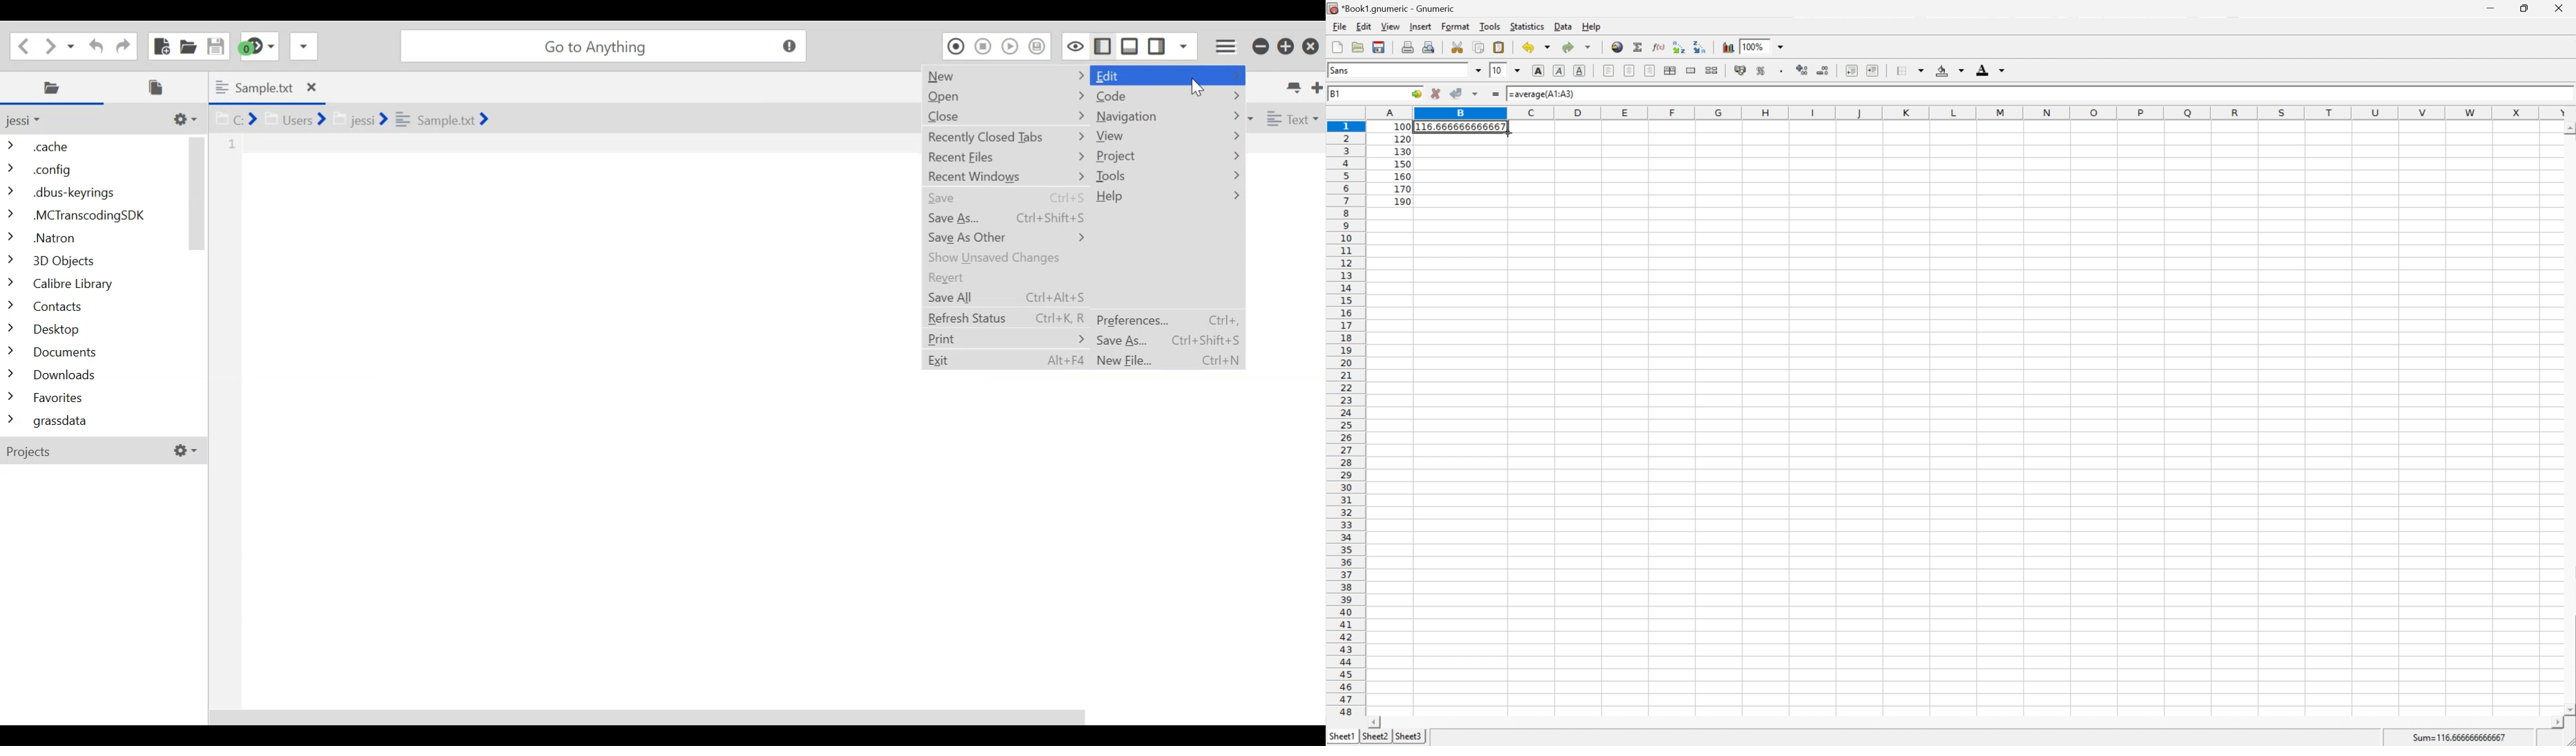 The height and width of the screenshot is (756, 2576). I want to click on Restore Down, so click(2524, 8).